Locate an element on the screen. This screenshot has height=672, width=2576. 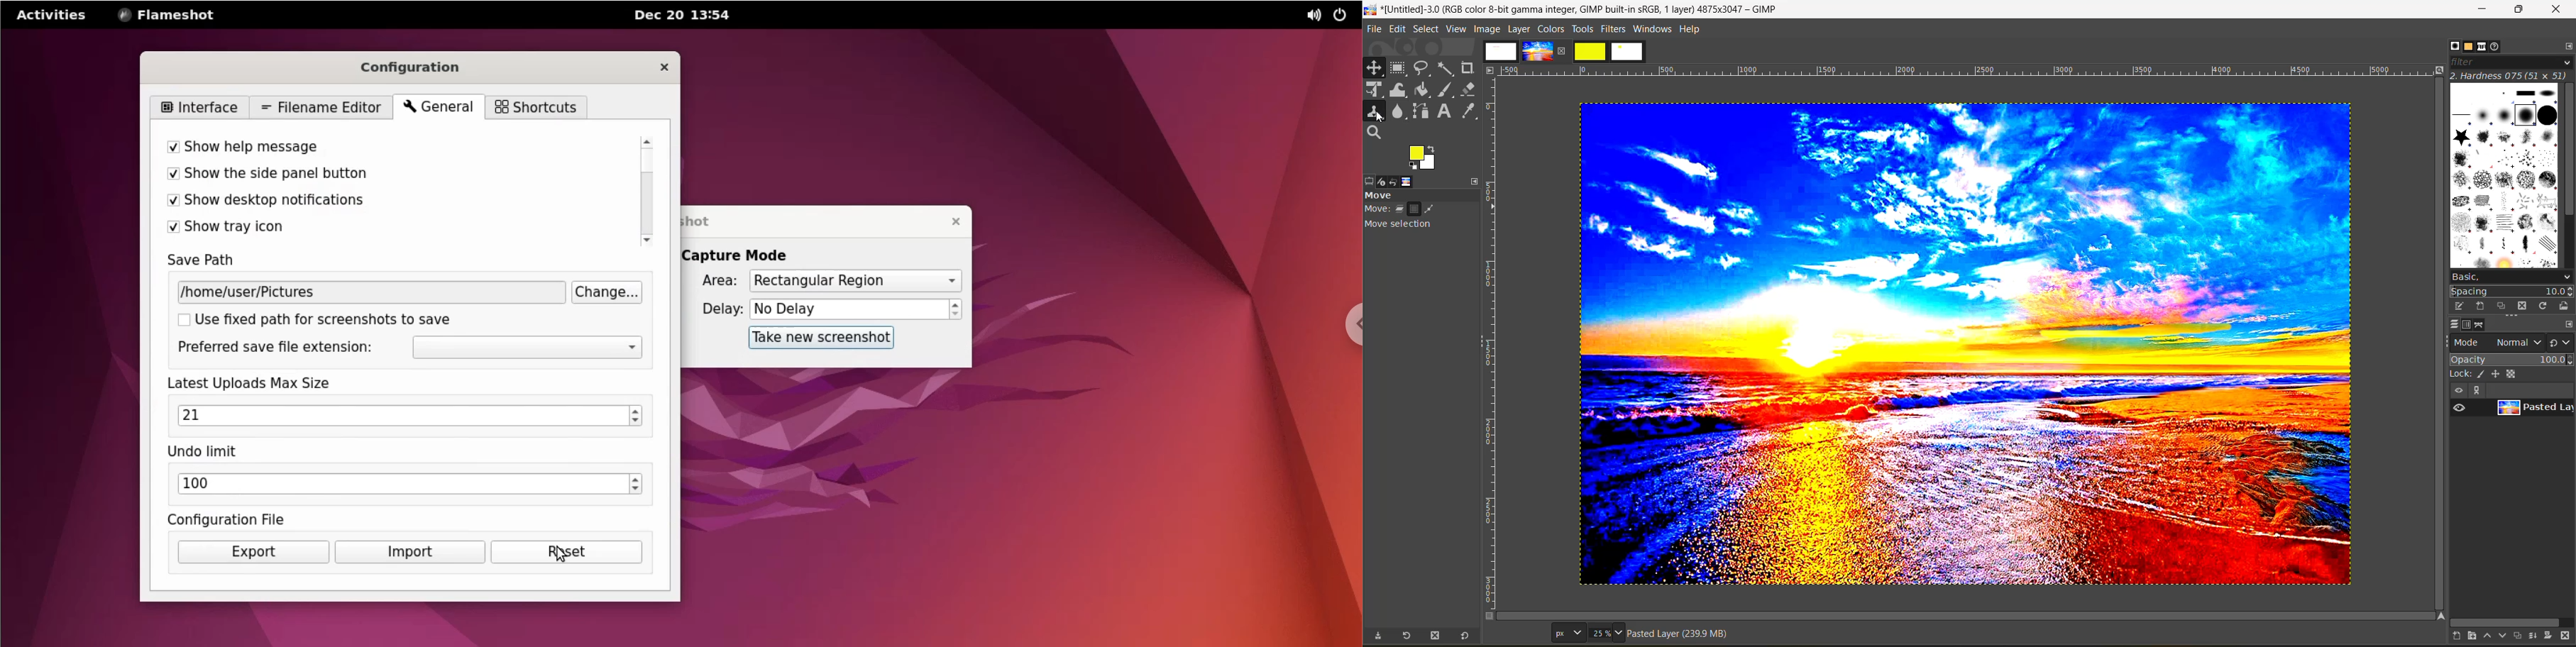
edit is located at coordinates (1397, 28).